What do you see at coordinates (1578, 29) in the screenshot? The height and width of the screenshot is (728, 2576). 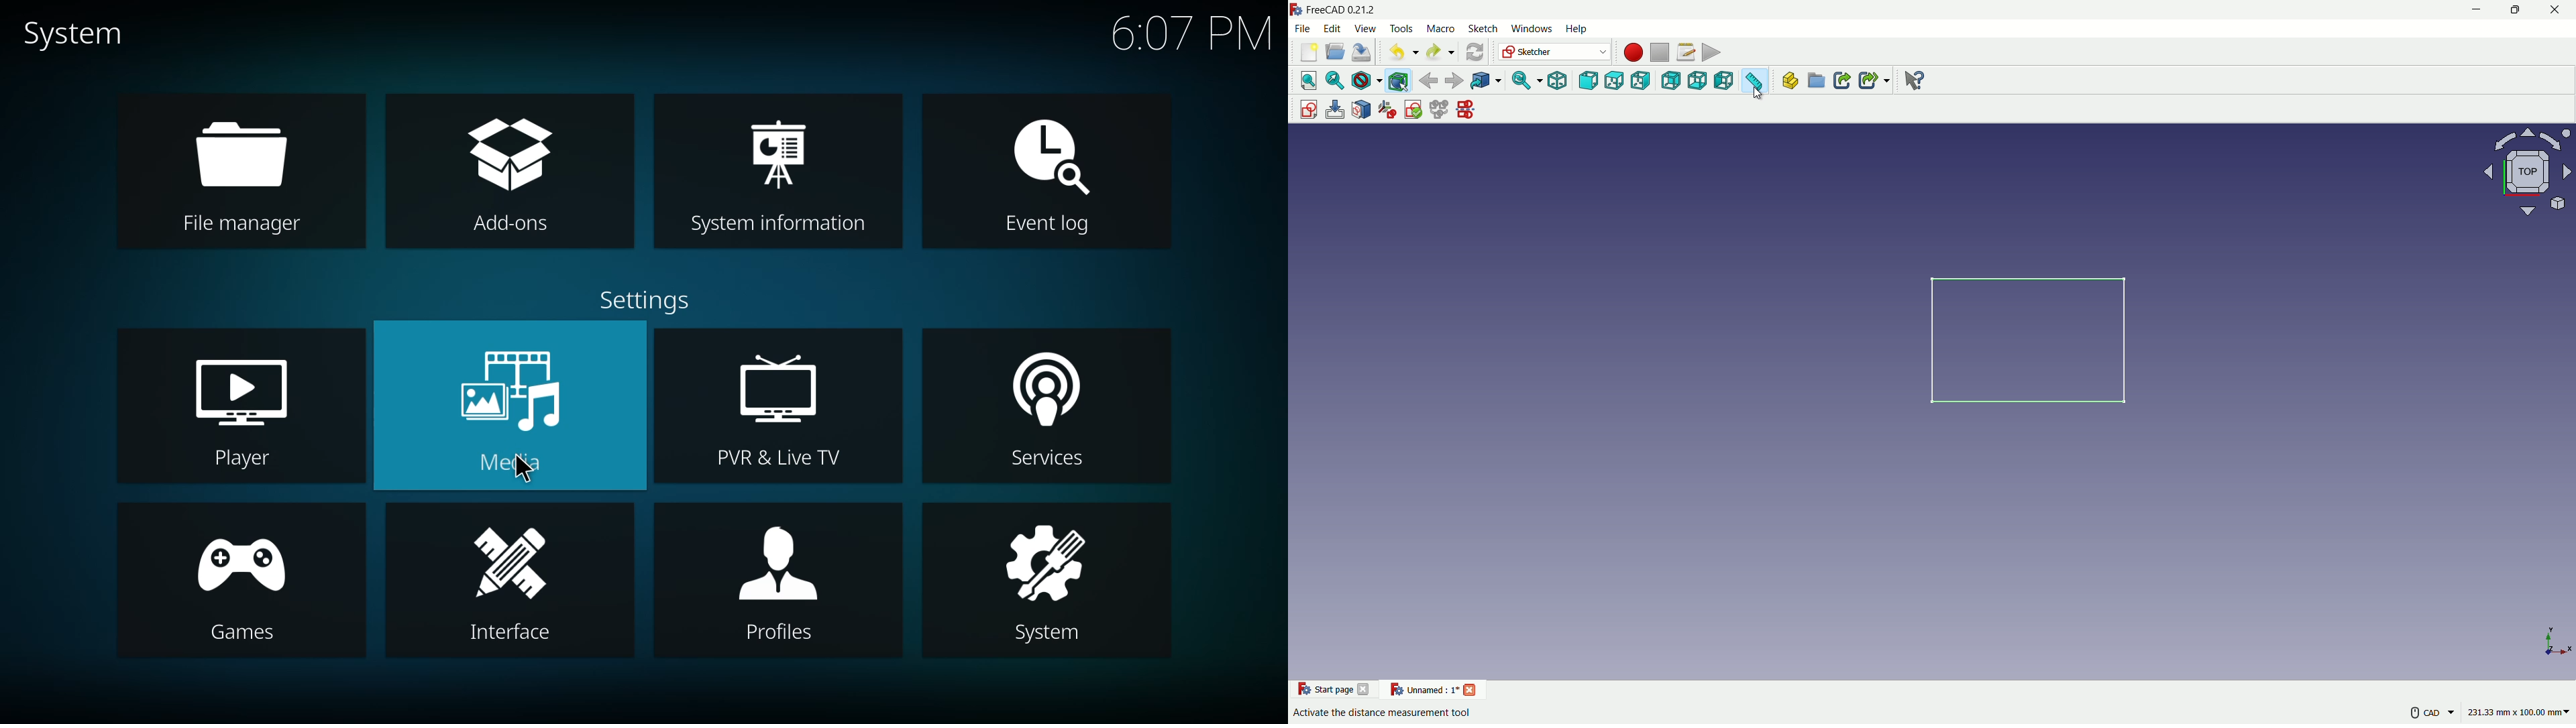 I see `help menu` at bounding box center [1578, 29].